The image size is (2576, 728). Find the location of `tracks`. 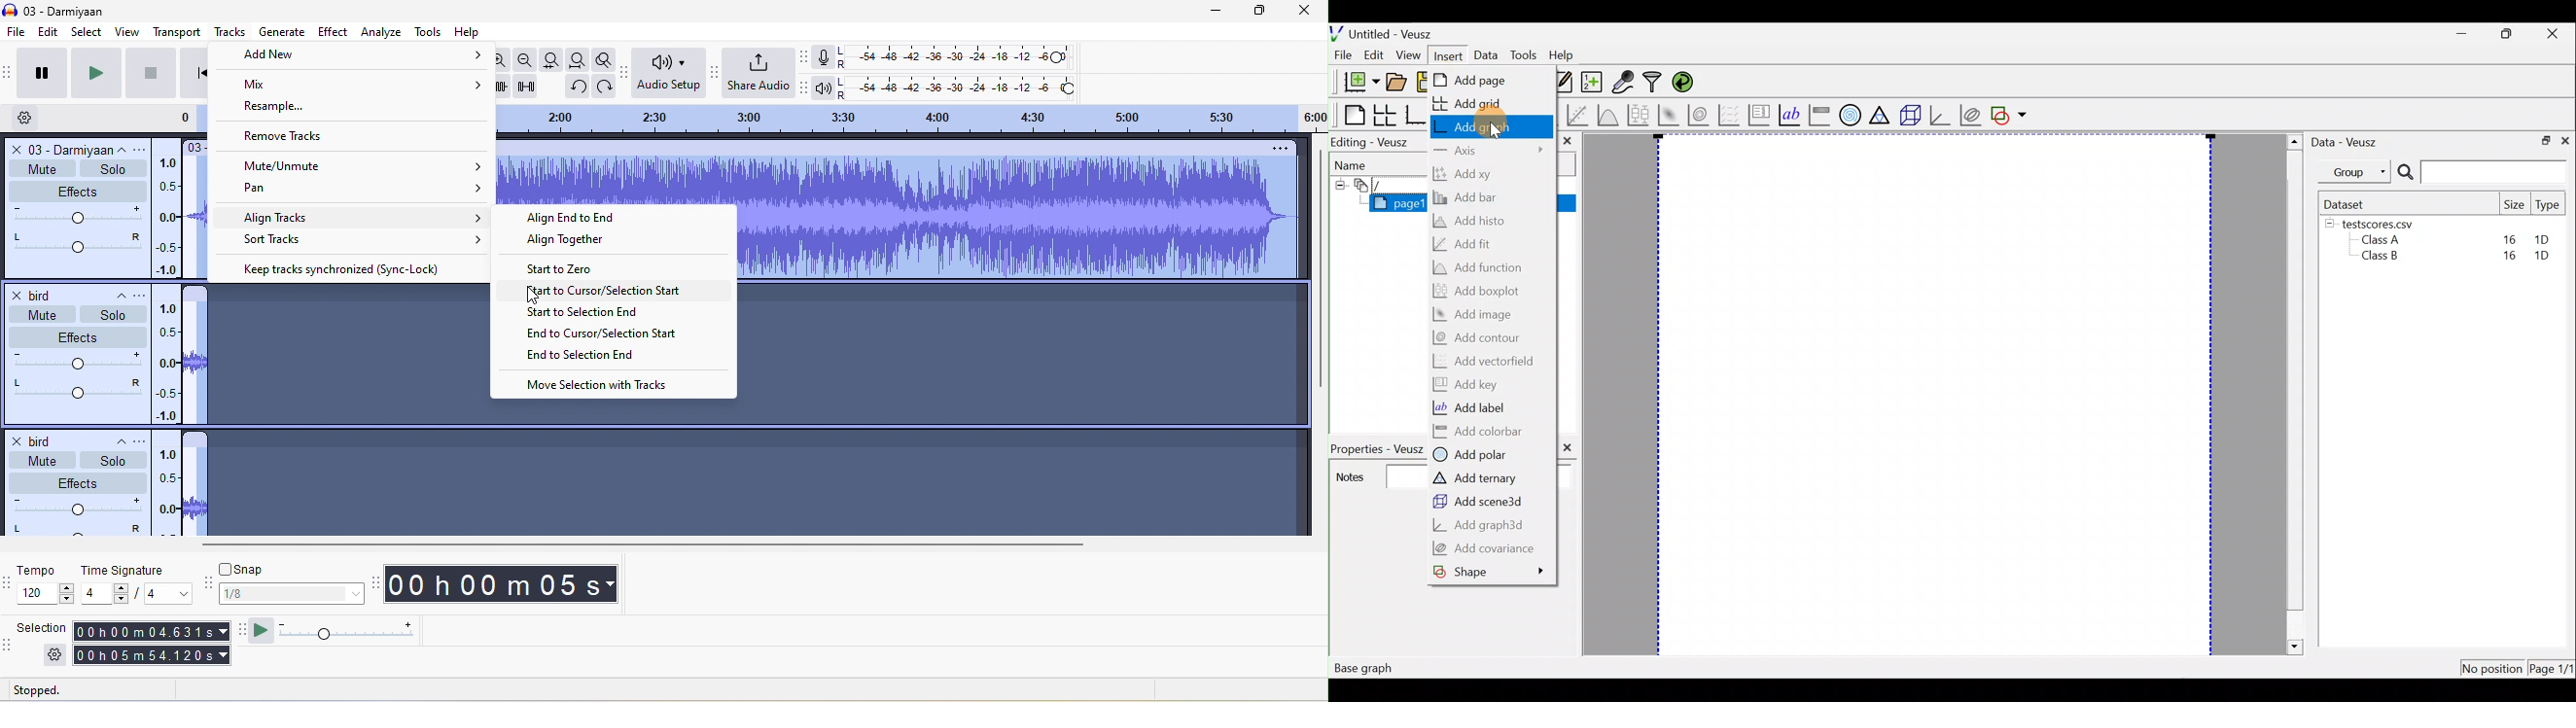

tracks is located at coordinates (228, 32).